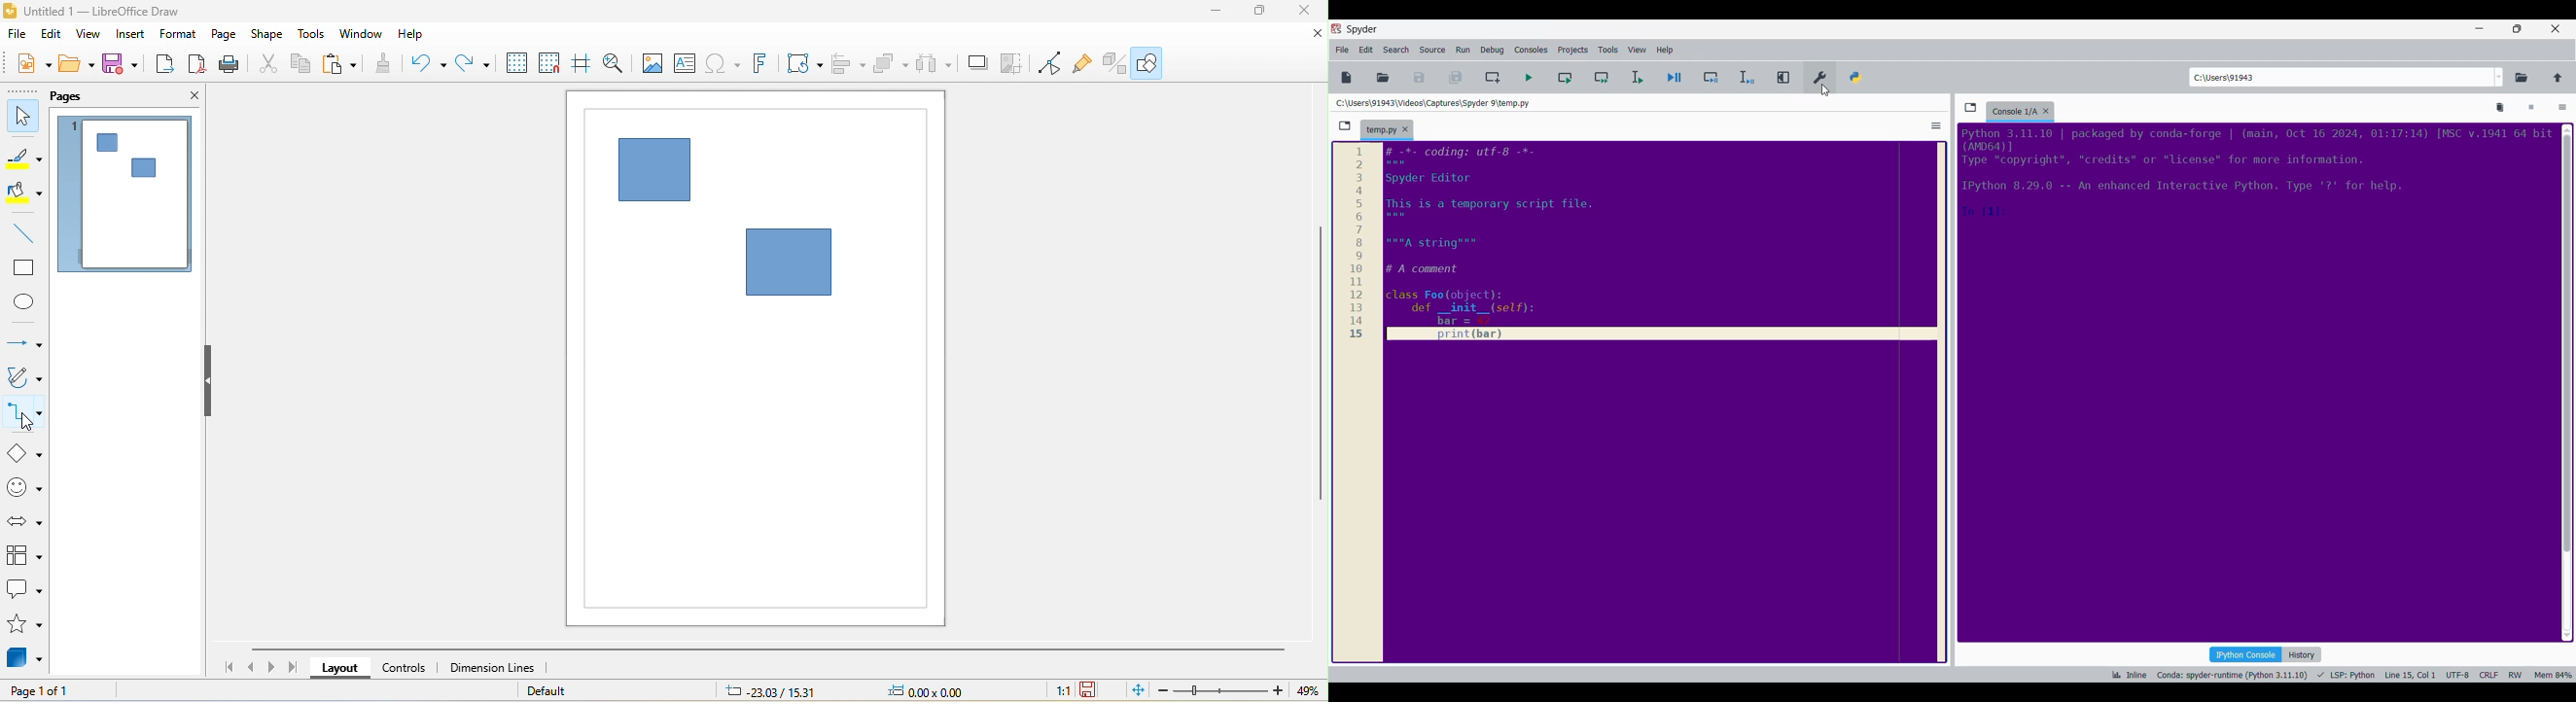 Image resolution: width=2576 pixels, height=728 pixels. Describe the element at coordinates (1463, 50) in the screenshot. I see `Run menu` at that location.